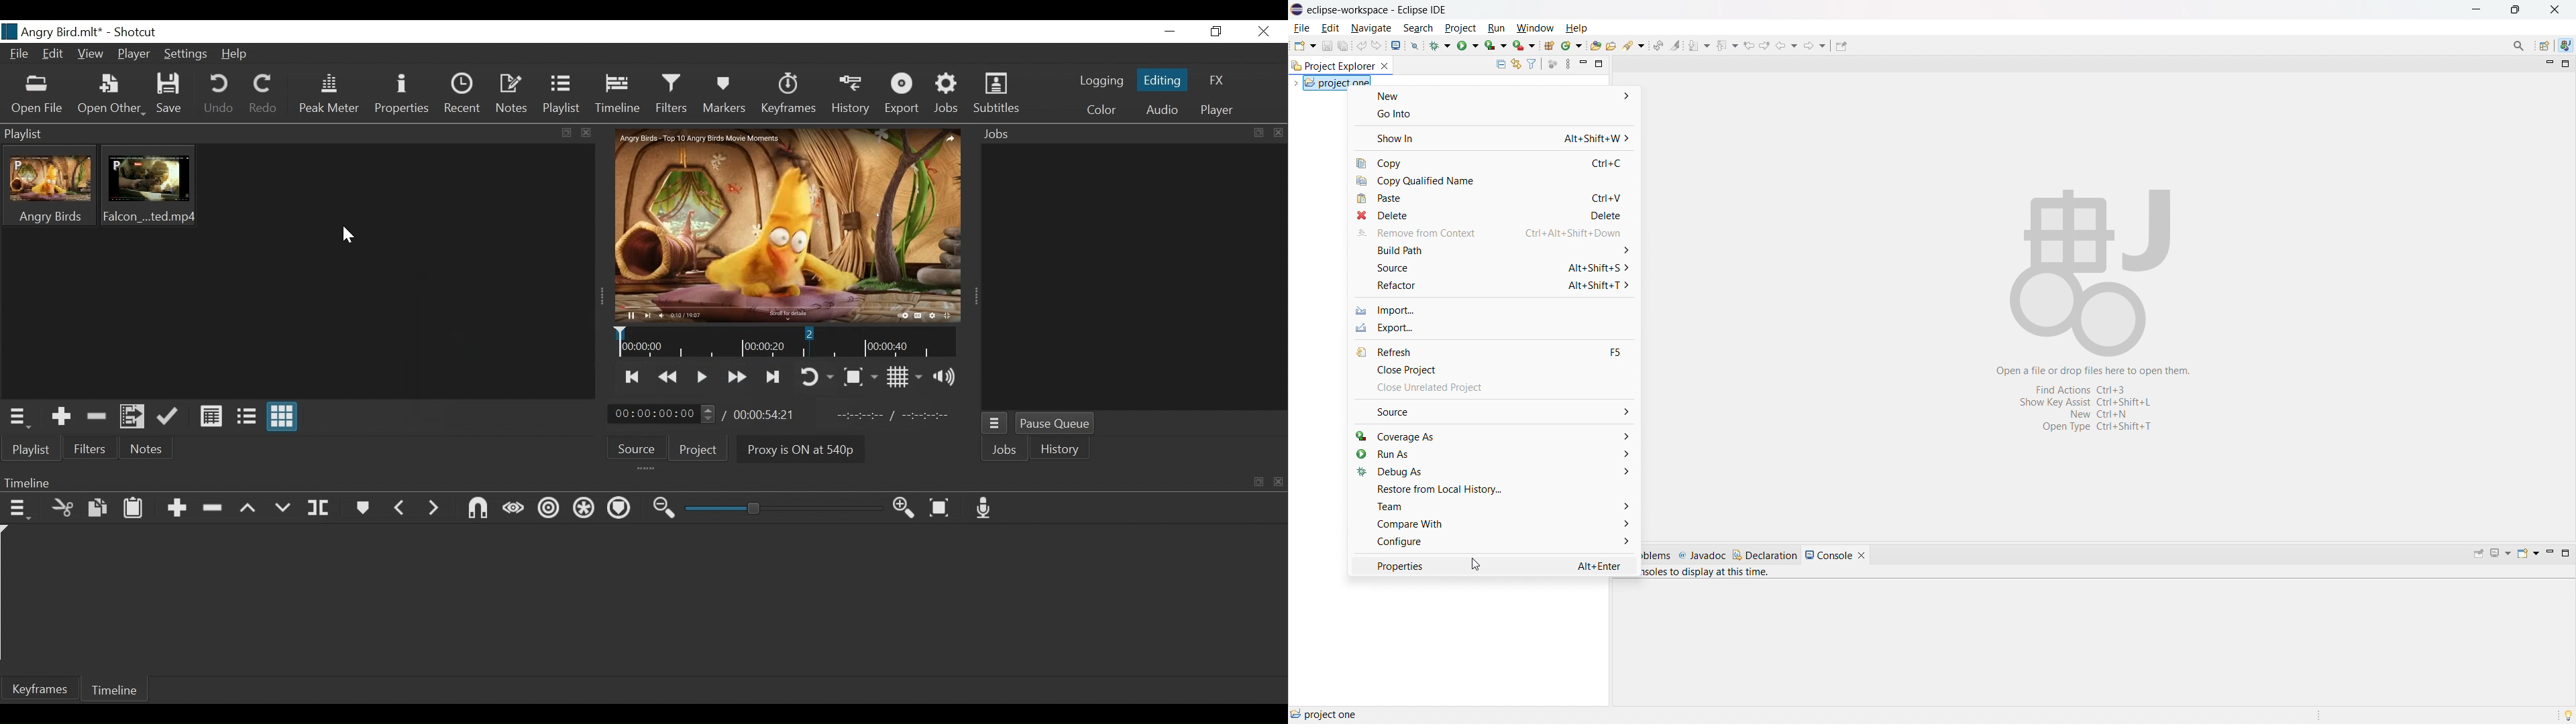  Describe the element at coordinates (2516, 10) in the screenshot. I see `minimize` at that location.